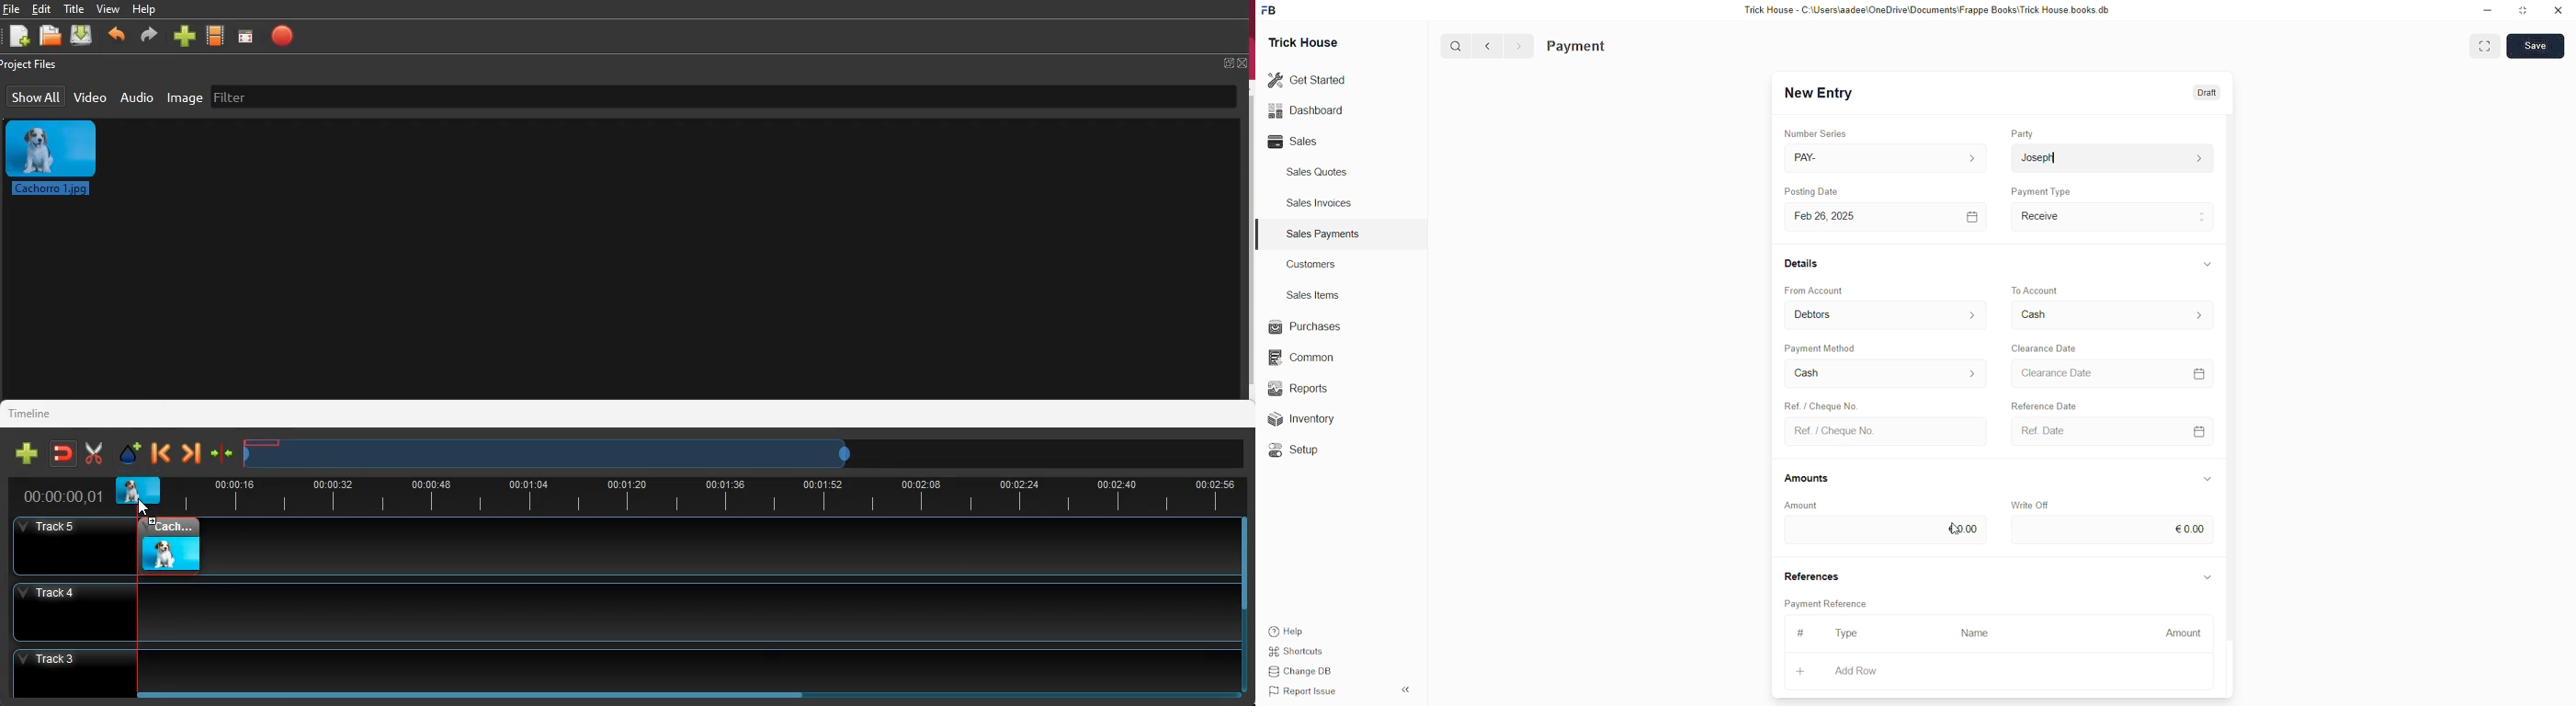 The width and height of the screenshot is (2576, 728). Describe the element at coordinates (1847, 634) in the screenshot. I see `Type` at that location.